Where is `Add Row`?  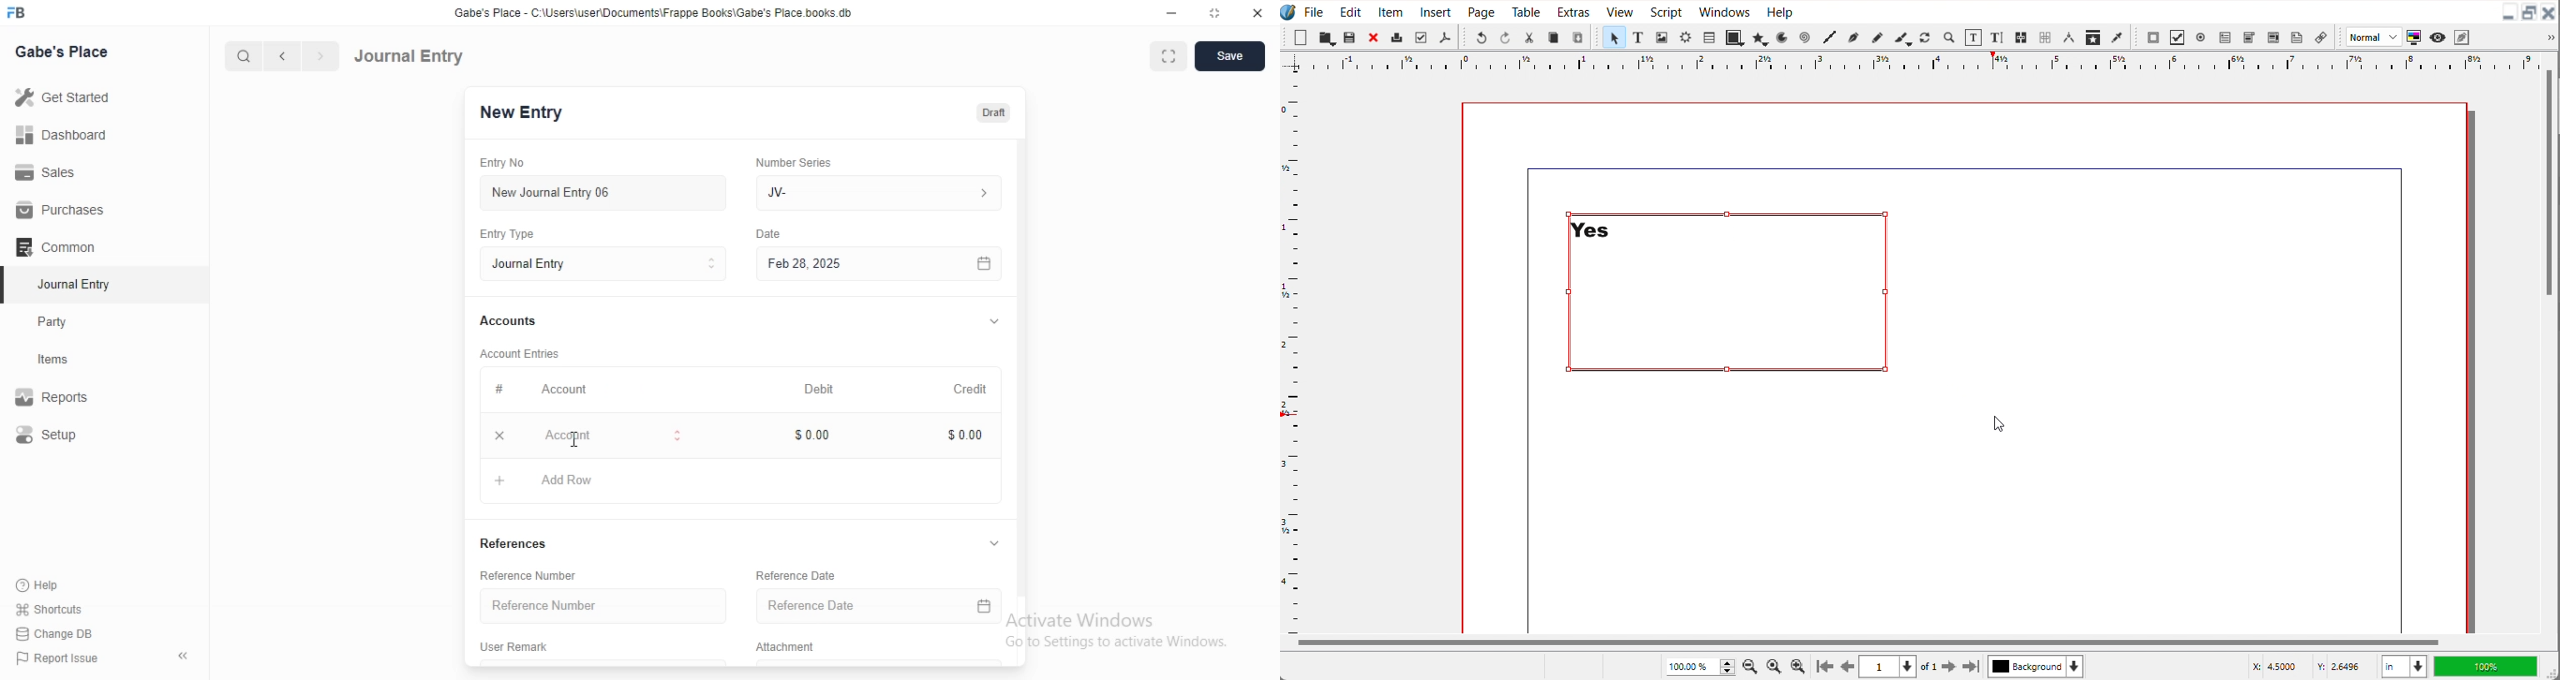
Add Row is located at coordinates (552, 482).